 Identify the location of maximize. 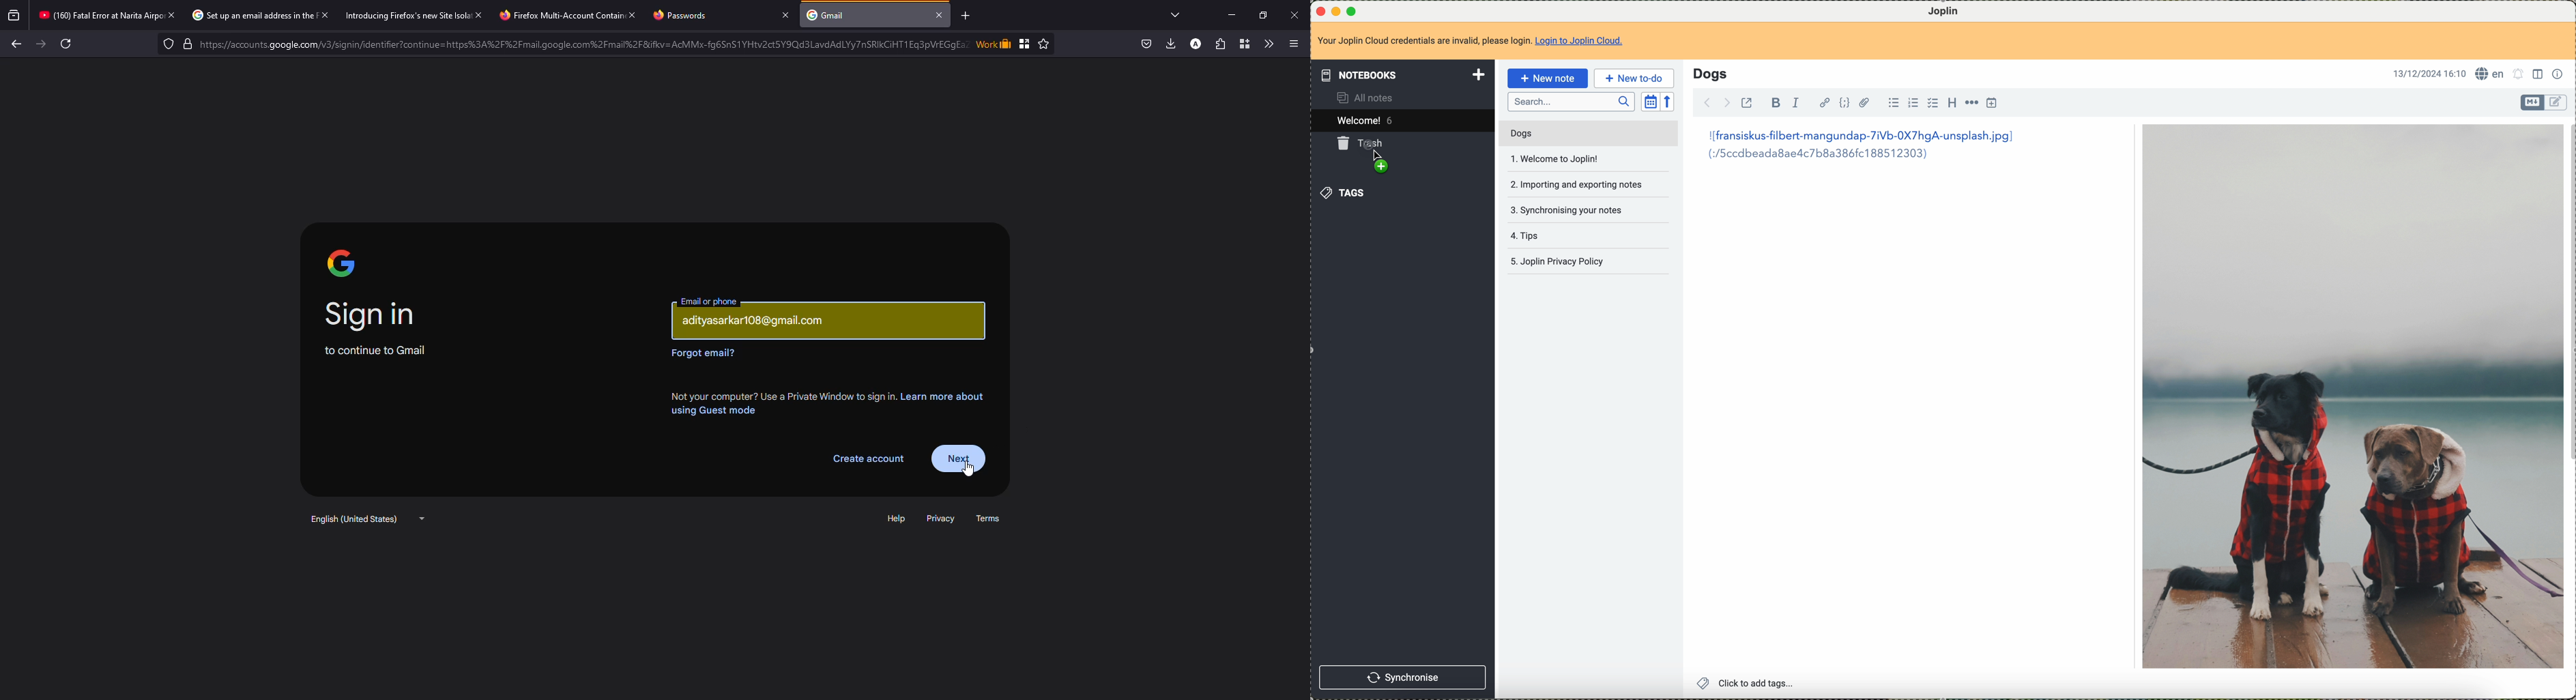
(1352, 9).